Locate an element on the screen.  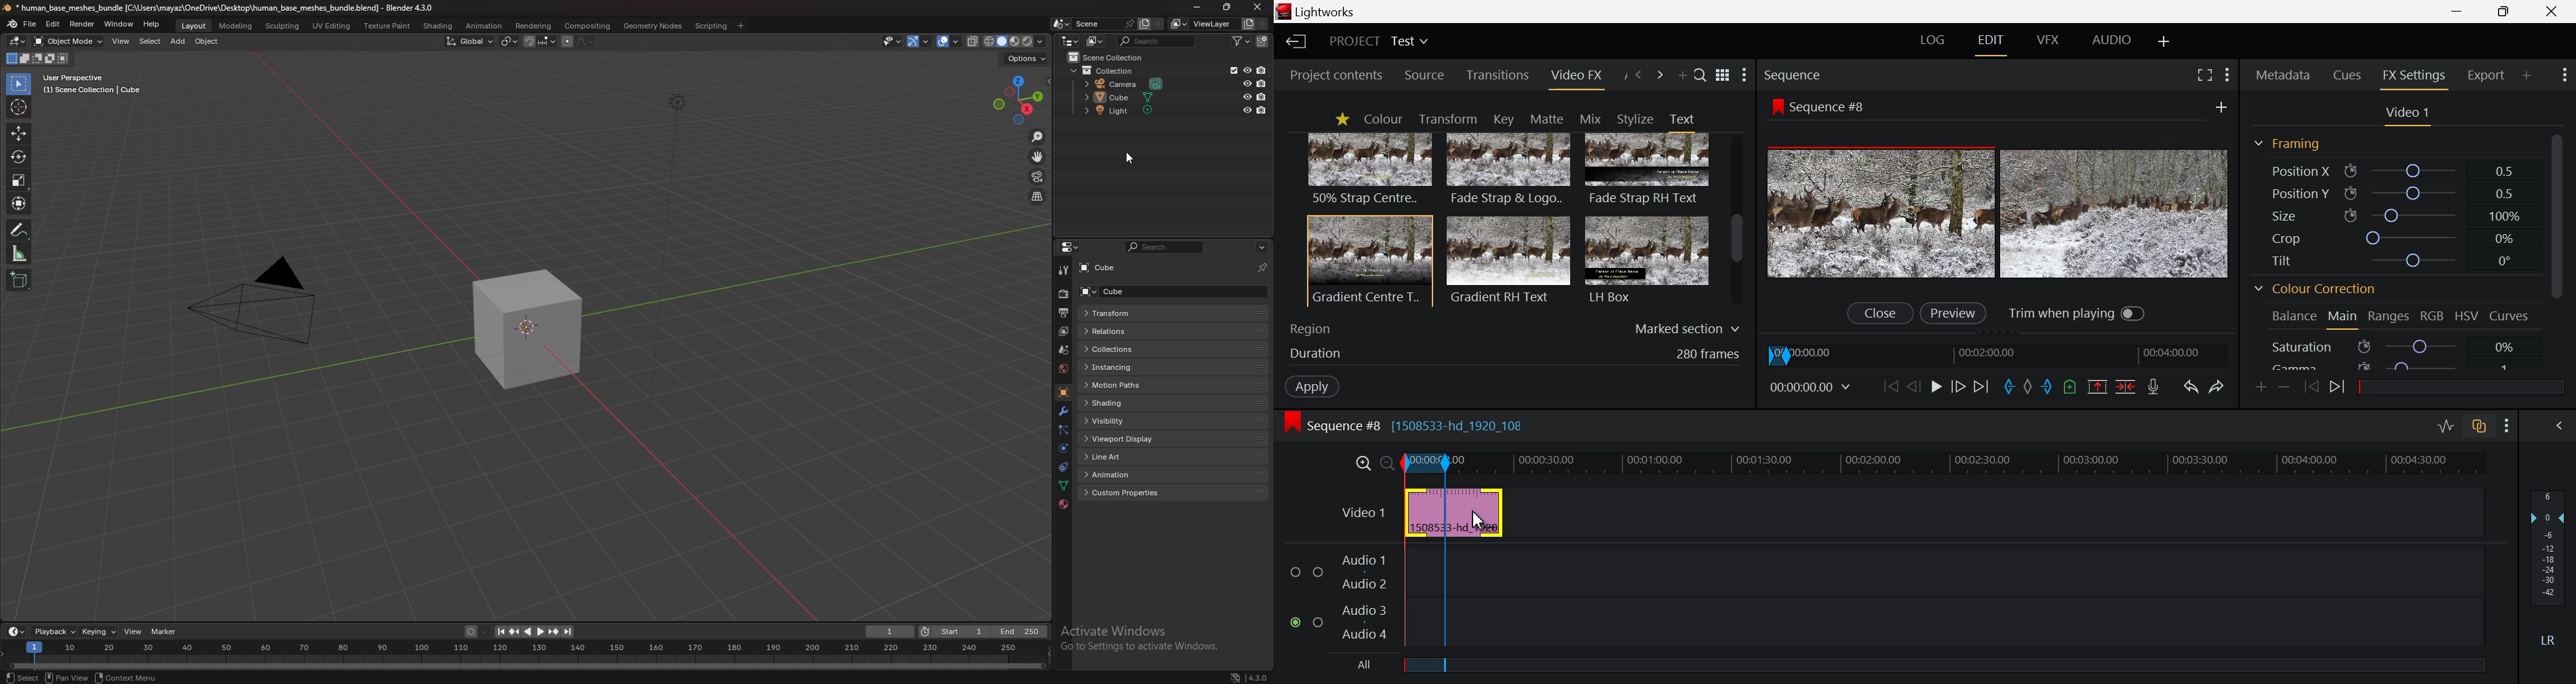
disable in renders is located at coordinates (1262, 69).